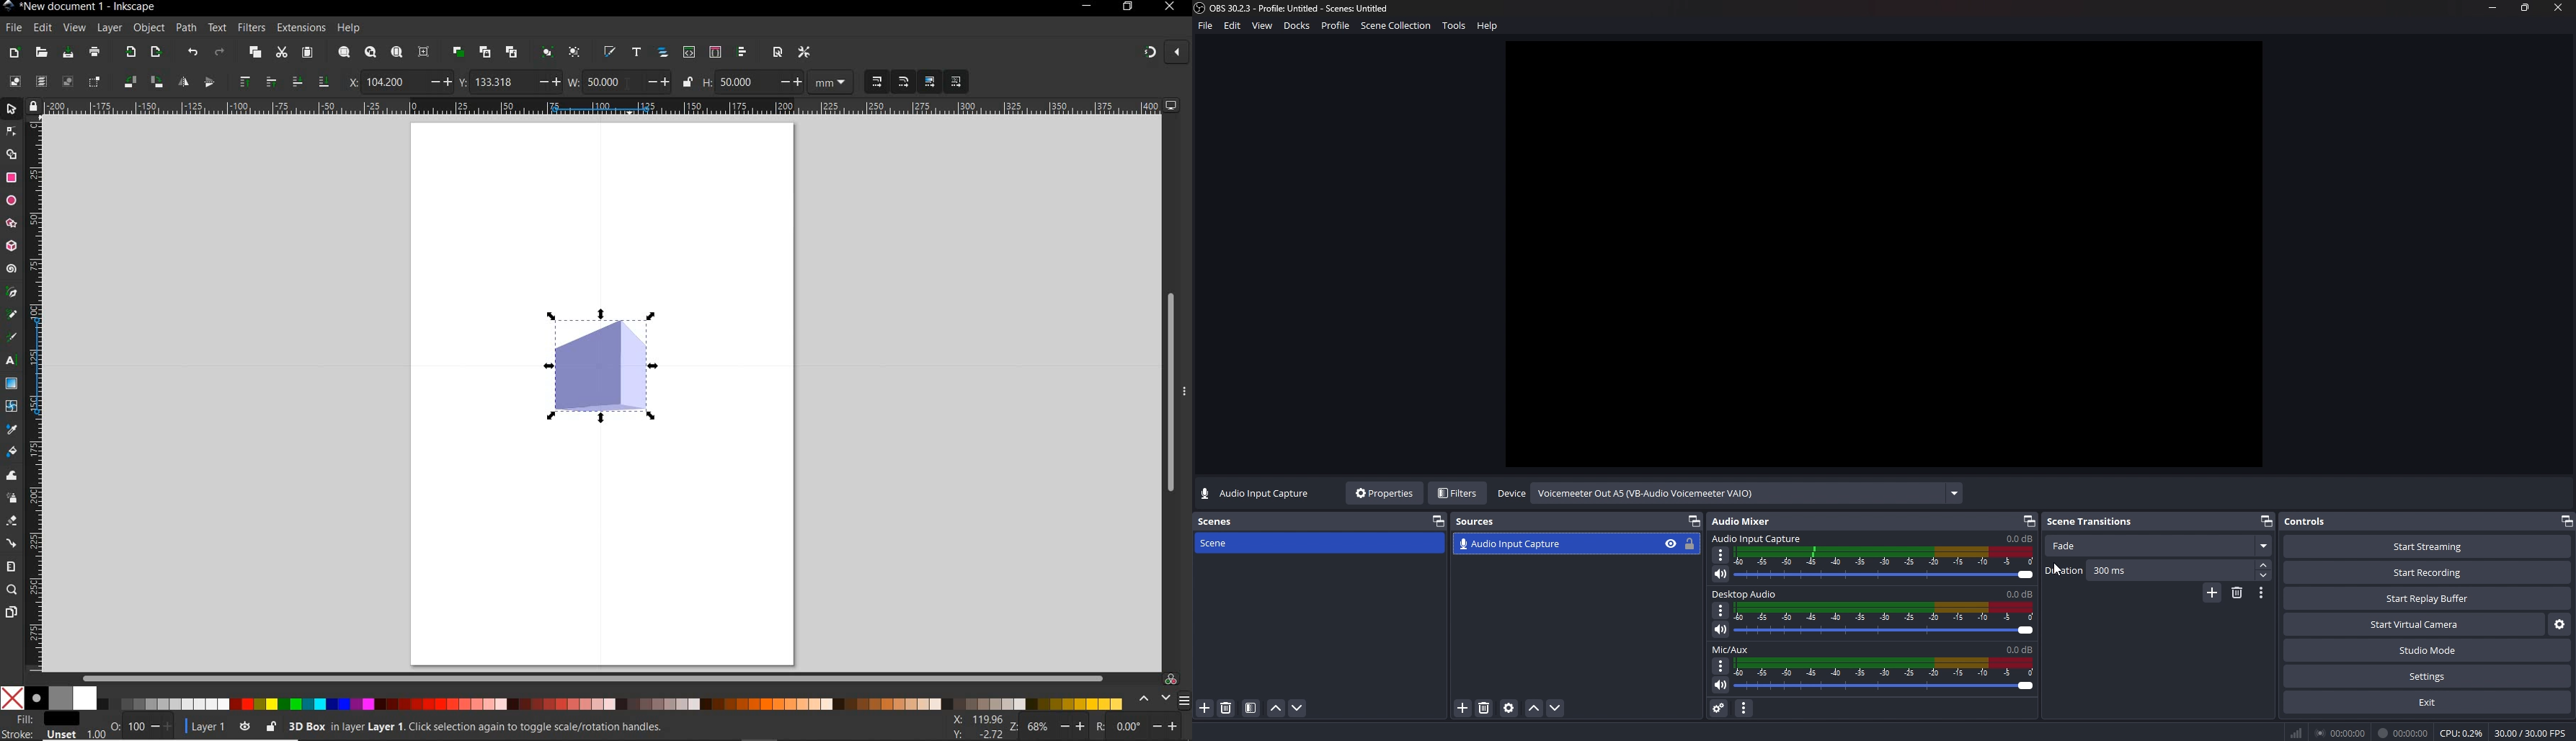 The image size is (2576, 756). What do you see at coordinates (2327, 732) in the screenshot?
I see `® 00:00:00` at bounding box center [2327, 732].